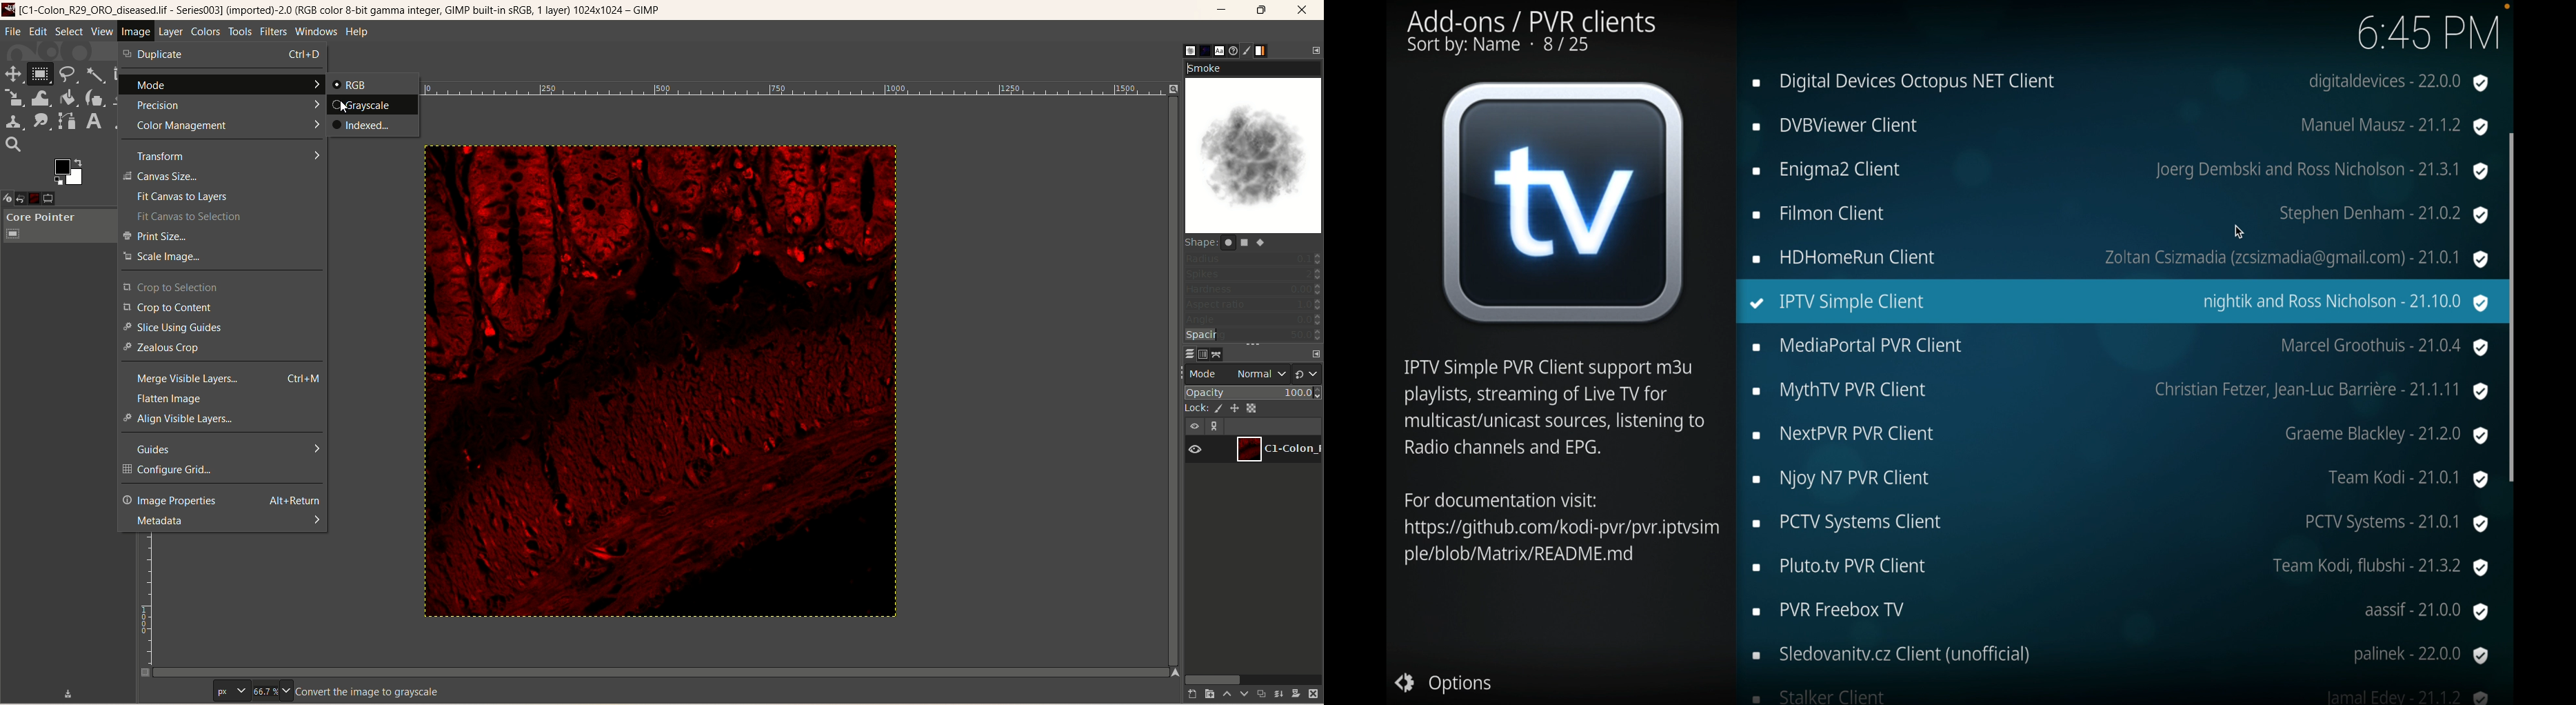 Image resolution: width=2576 pixels, height=728 pixels. What do you see at coordinates (2124, 347) in the screenshot?
I see `media portal pvr client` at bounding box center [2124, 347].